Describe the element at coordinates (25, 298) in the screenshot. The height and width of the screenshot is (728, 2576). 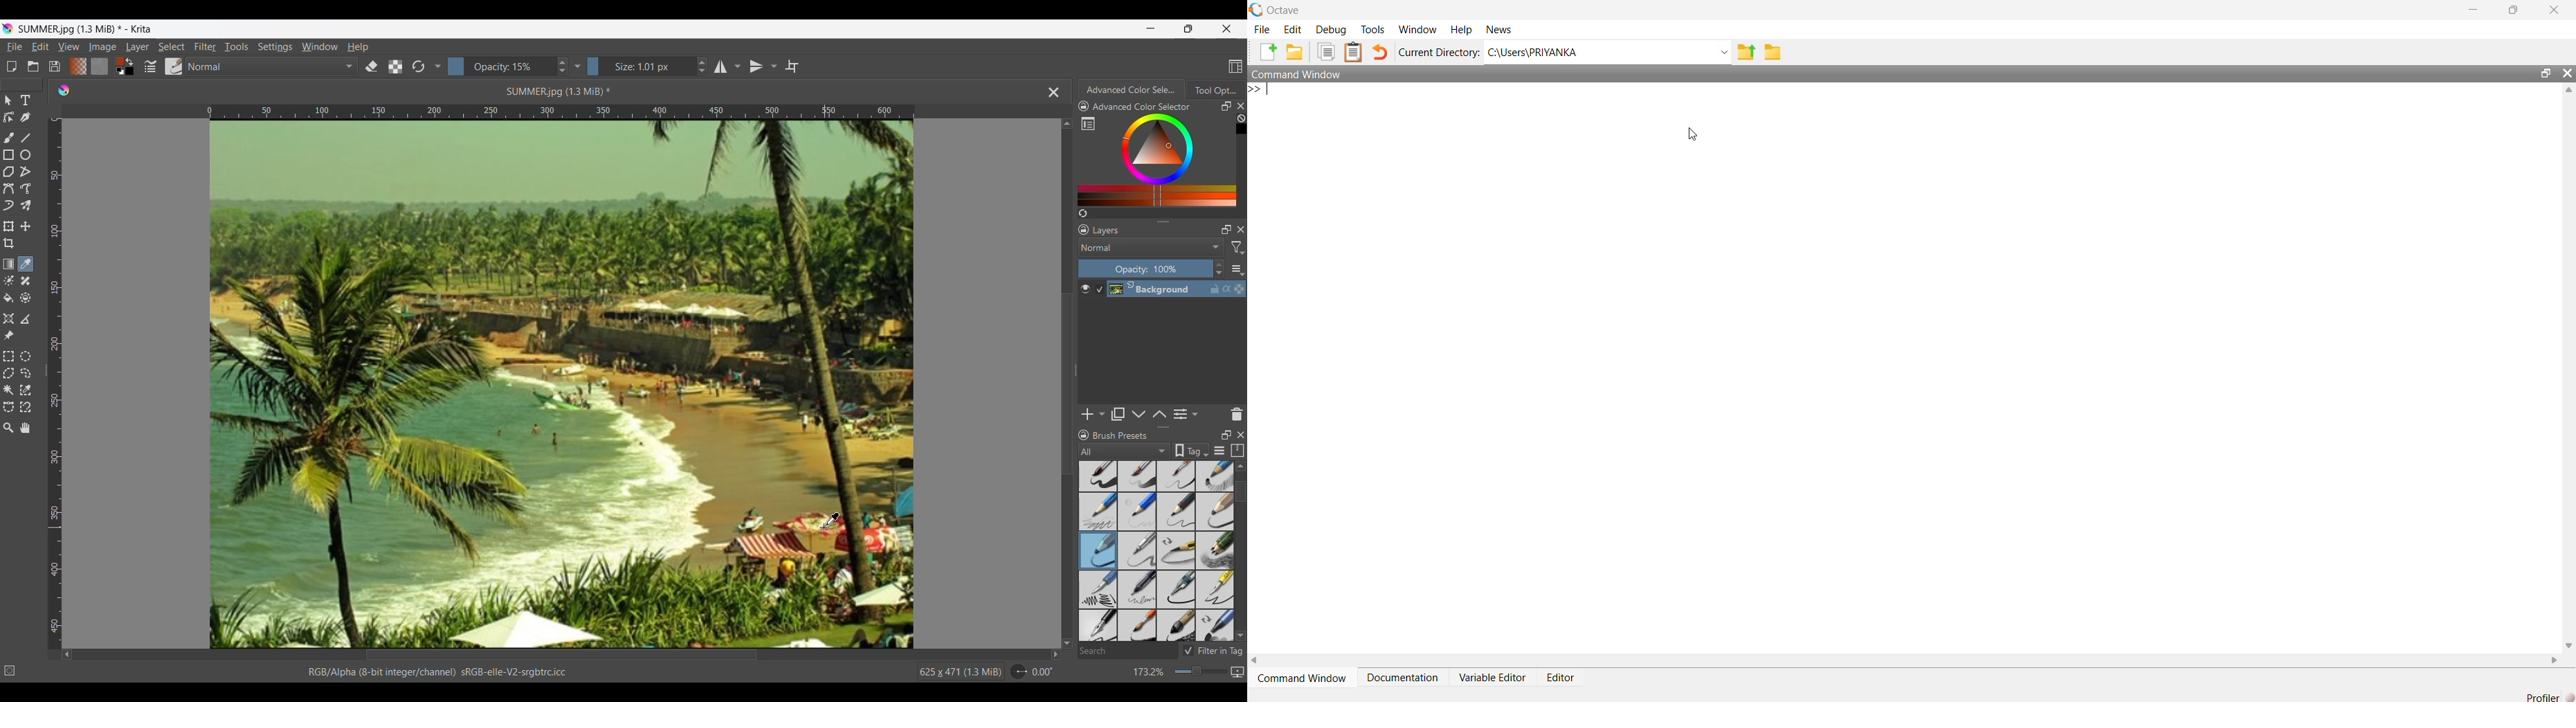
I see `Enclose and fill tool` at that location.